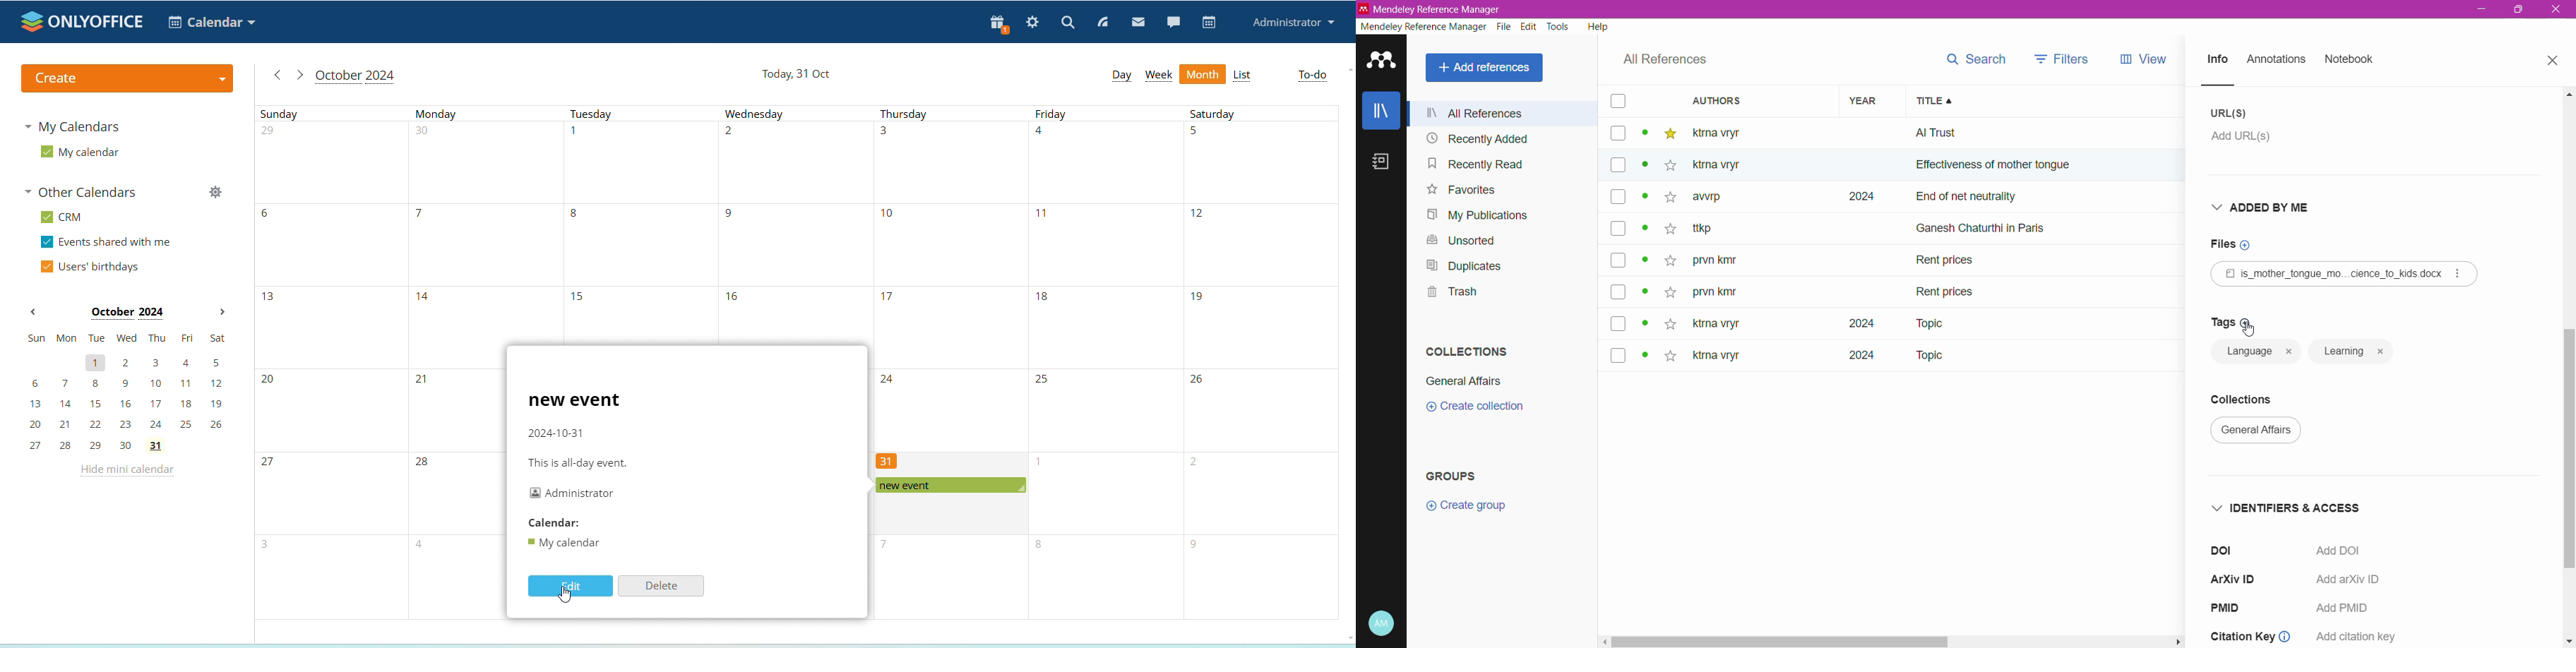 The width and height of the screenshot is (2576, 672). I want to click on All References, so click(1503, 113).